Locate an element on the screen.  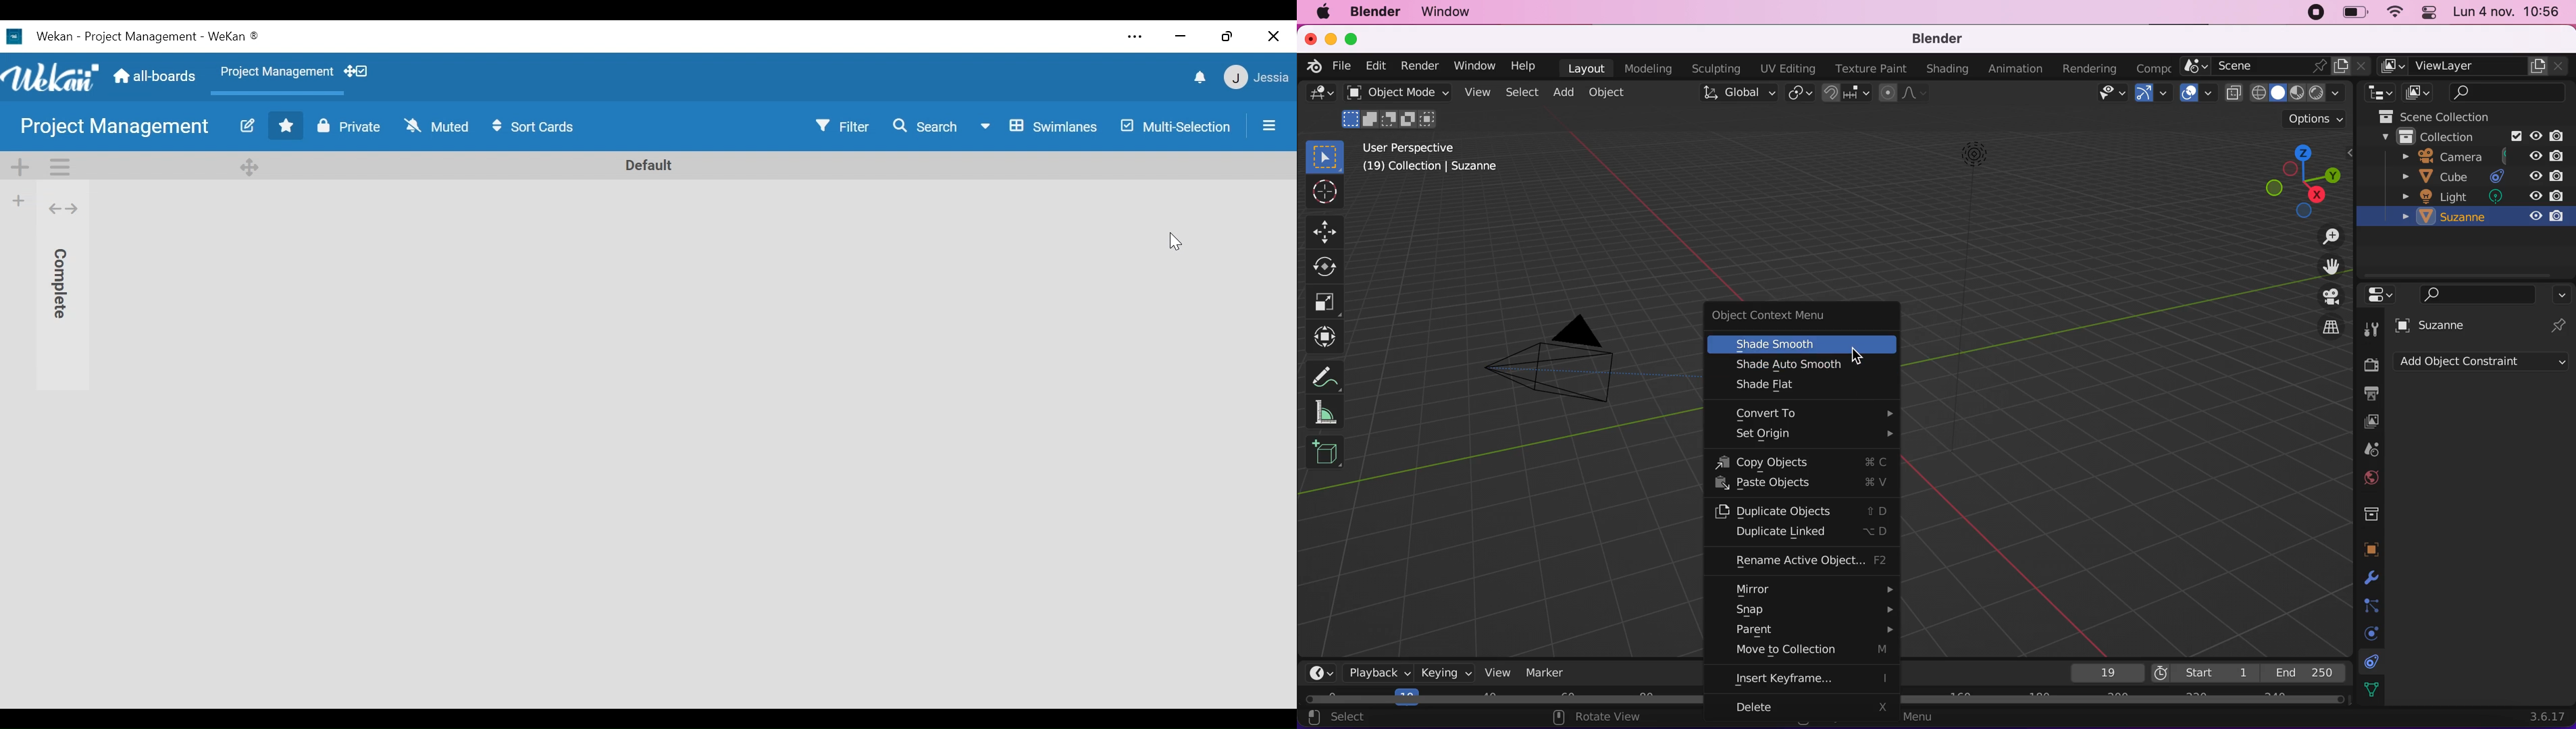
cursor is located at coordinates (1857, 350).